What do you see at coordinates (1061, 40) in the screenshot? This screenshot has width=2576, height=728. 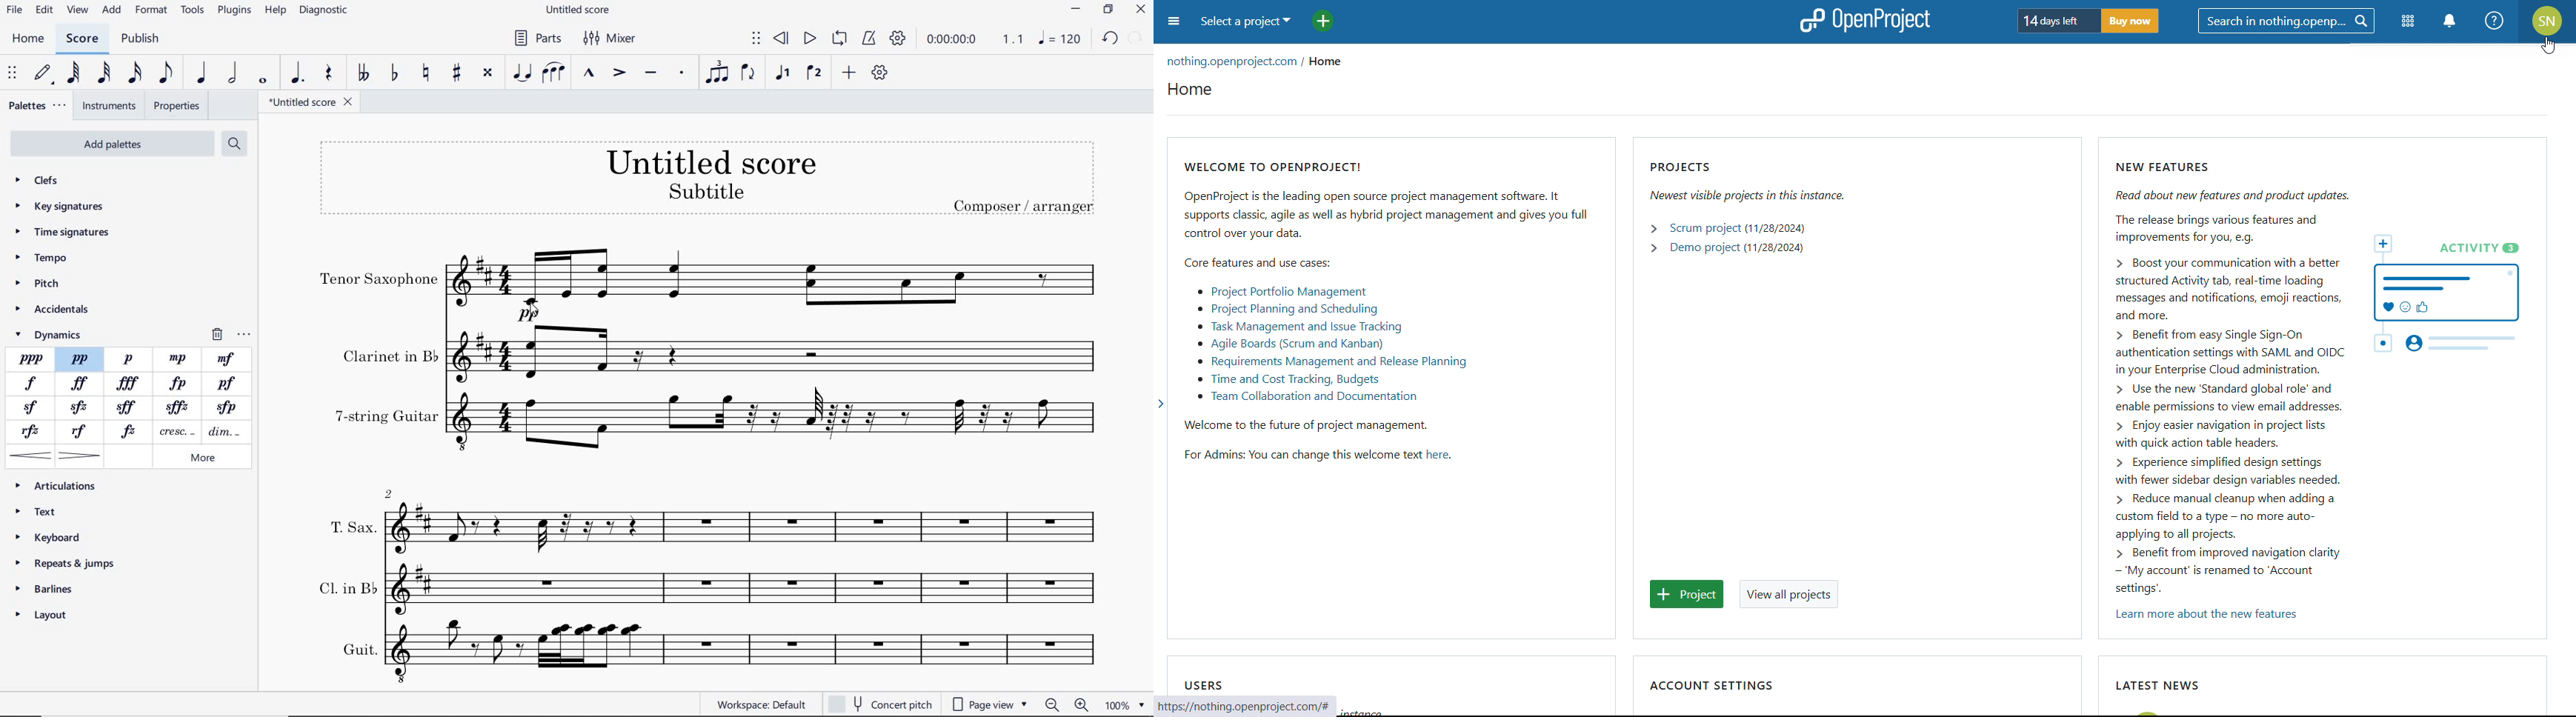 I see `NOTE` at bounding box center [1061, 40].